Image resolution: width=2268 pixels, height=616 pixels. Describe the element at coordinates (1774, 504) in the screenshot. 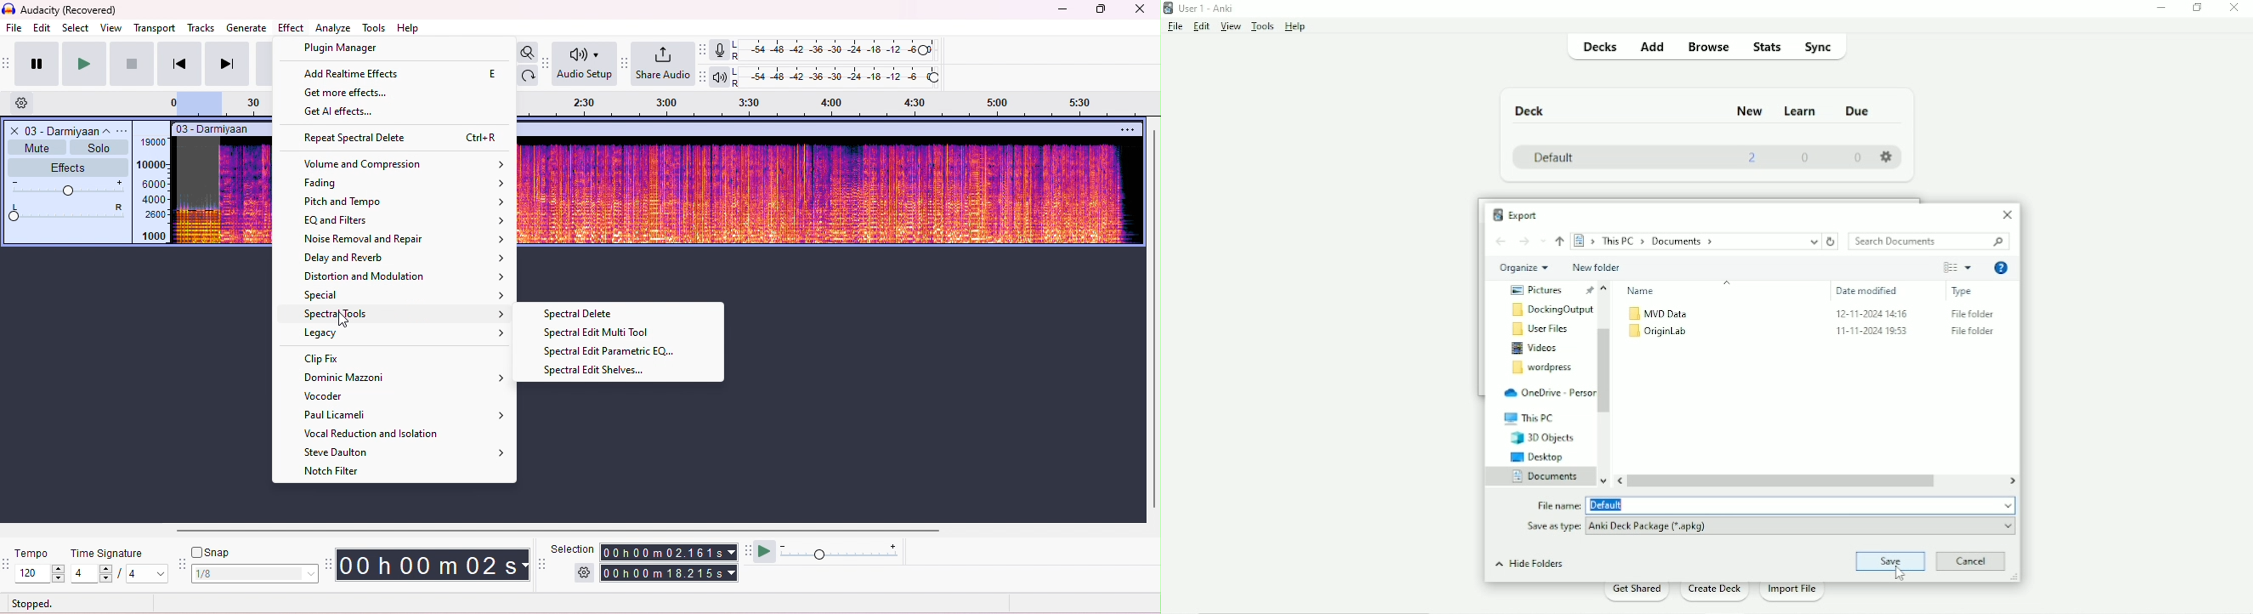

I see `File name` at that location.